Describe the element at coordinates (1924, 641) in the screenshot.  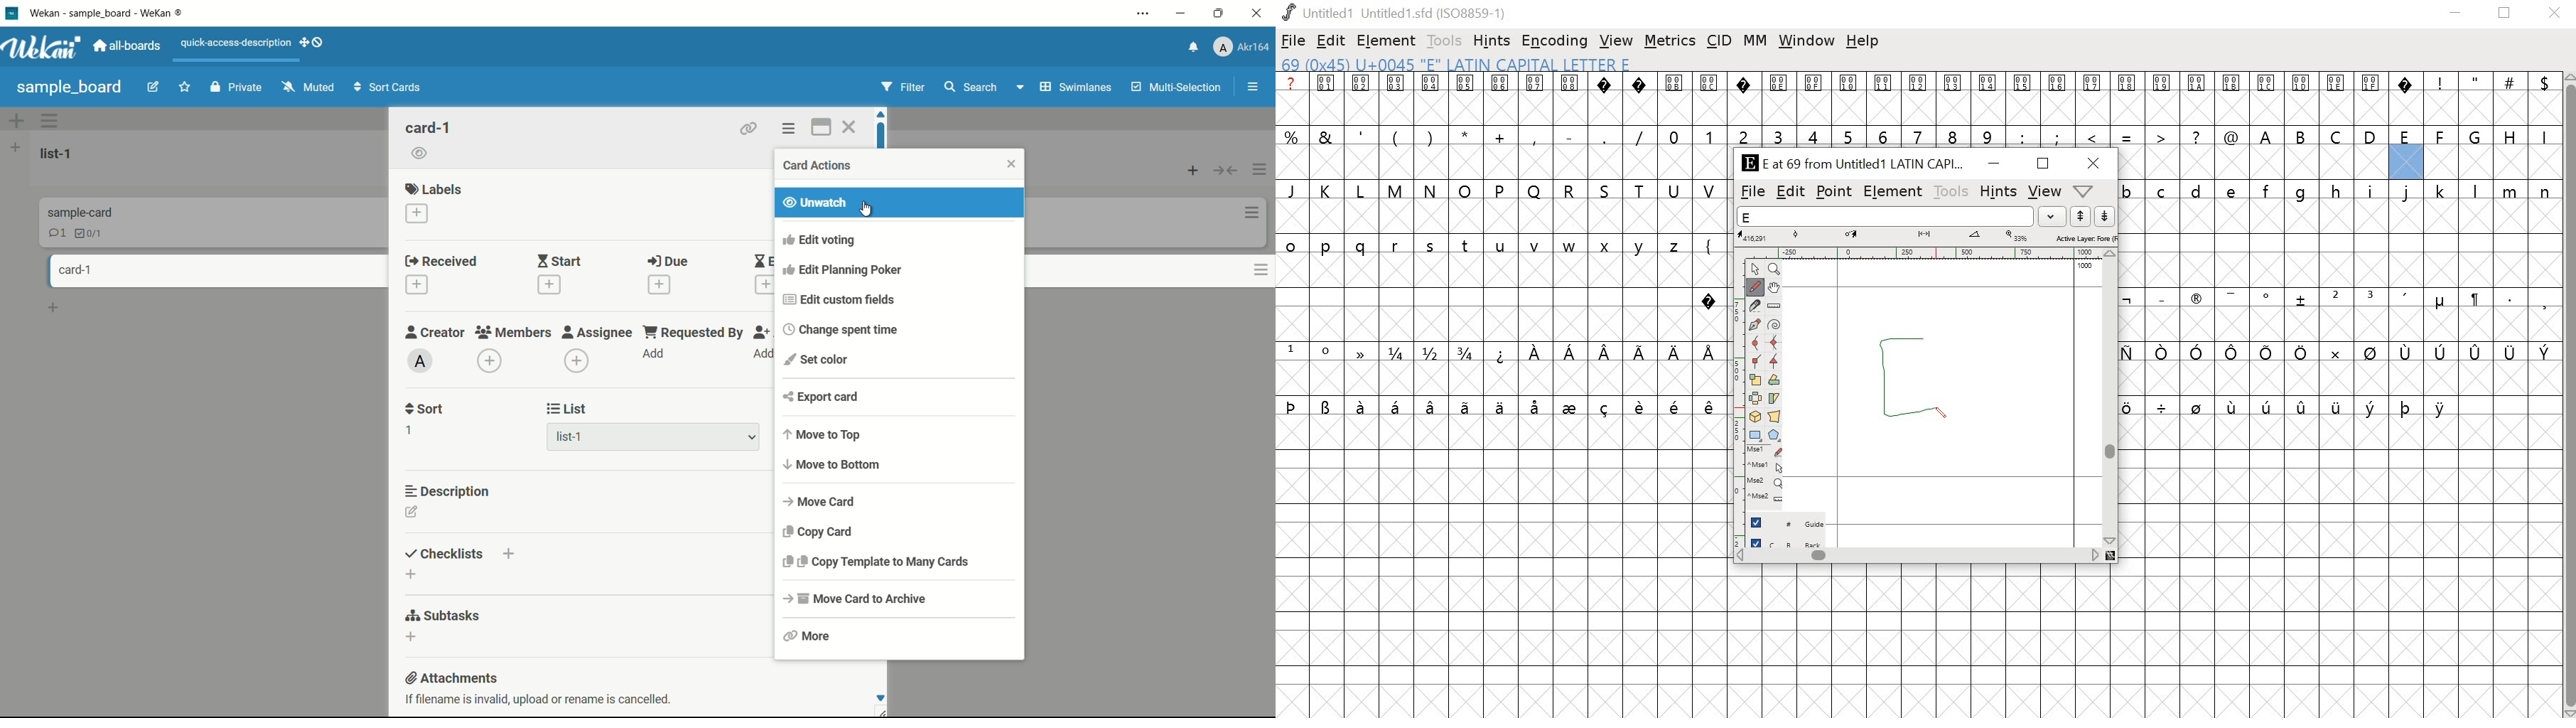
I see `empty cells` at that location.